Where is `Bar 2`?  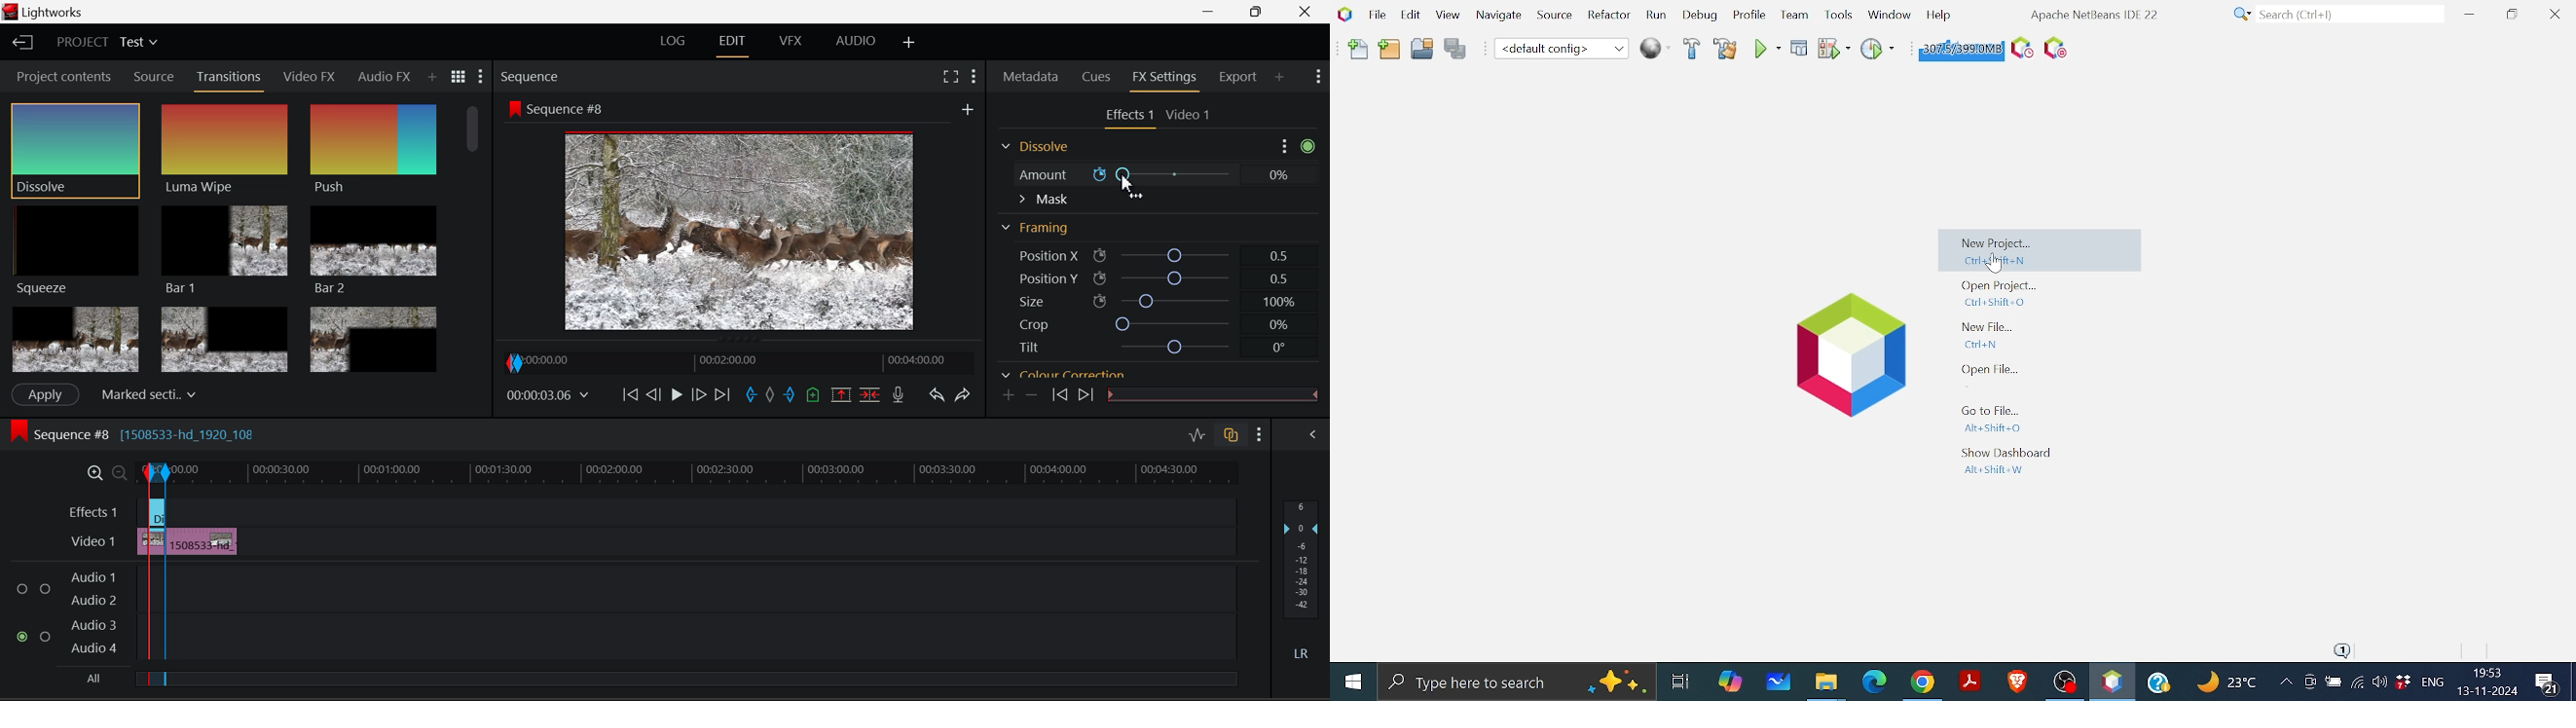
Bar 2 is located at coordinates (373, 250).